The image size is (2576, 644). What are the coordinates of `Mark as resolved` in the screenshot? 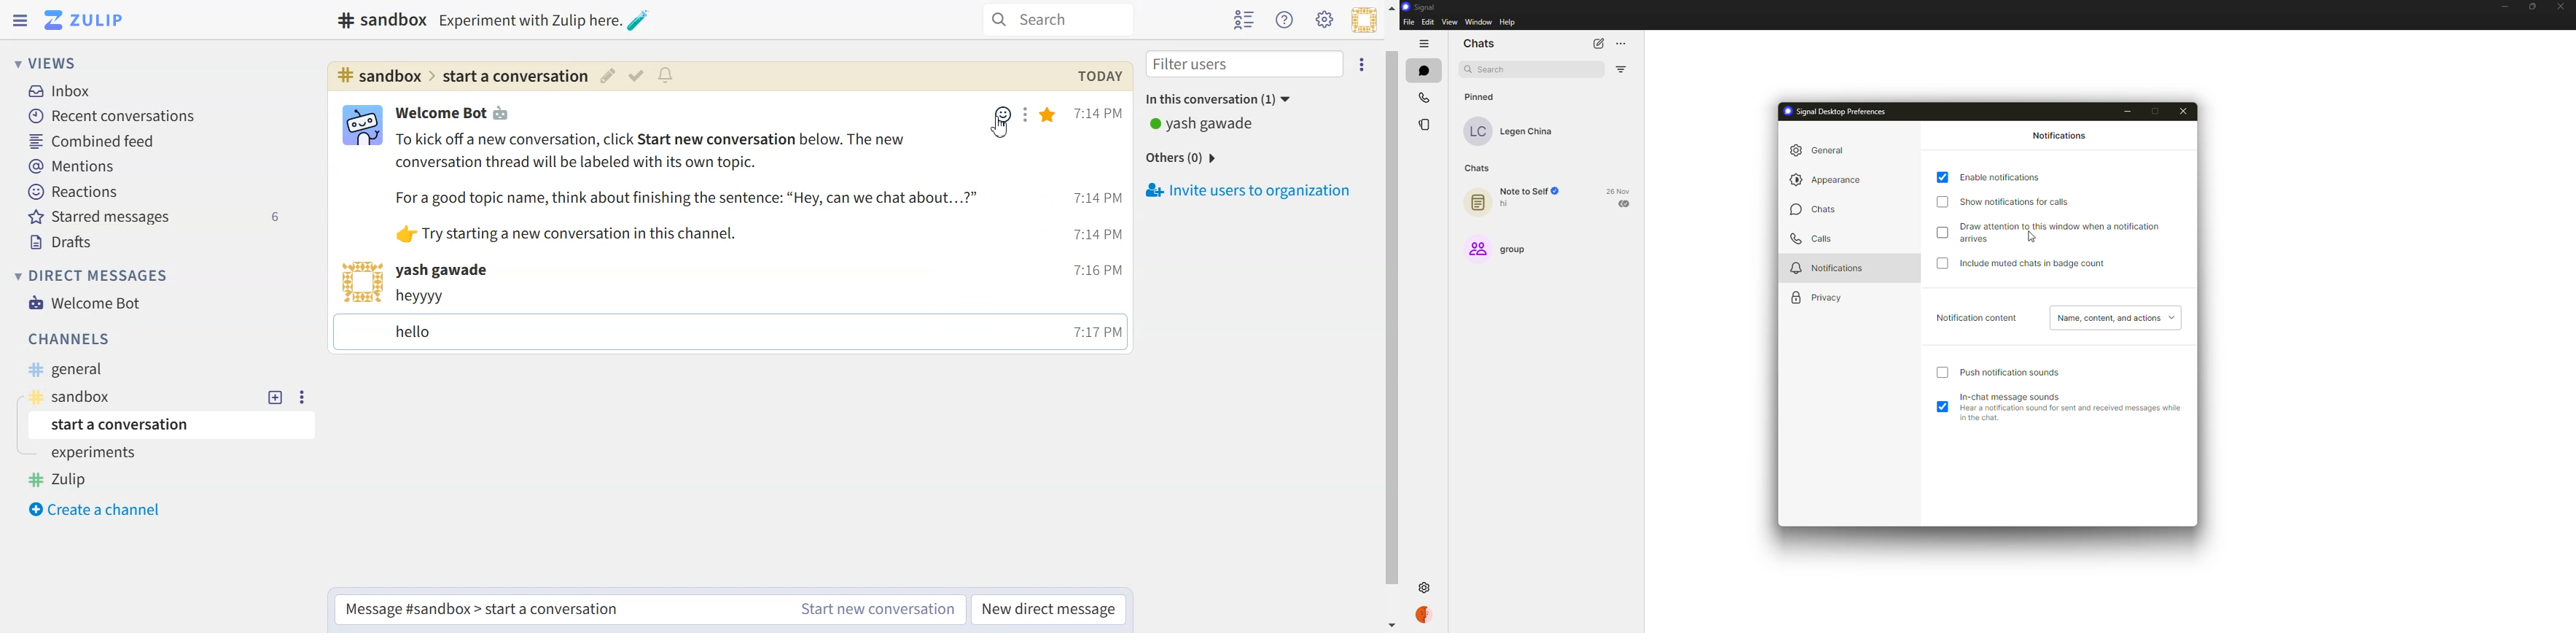 It's located at (635, 76).